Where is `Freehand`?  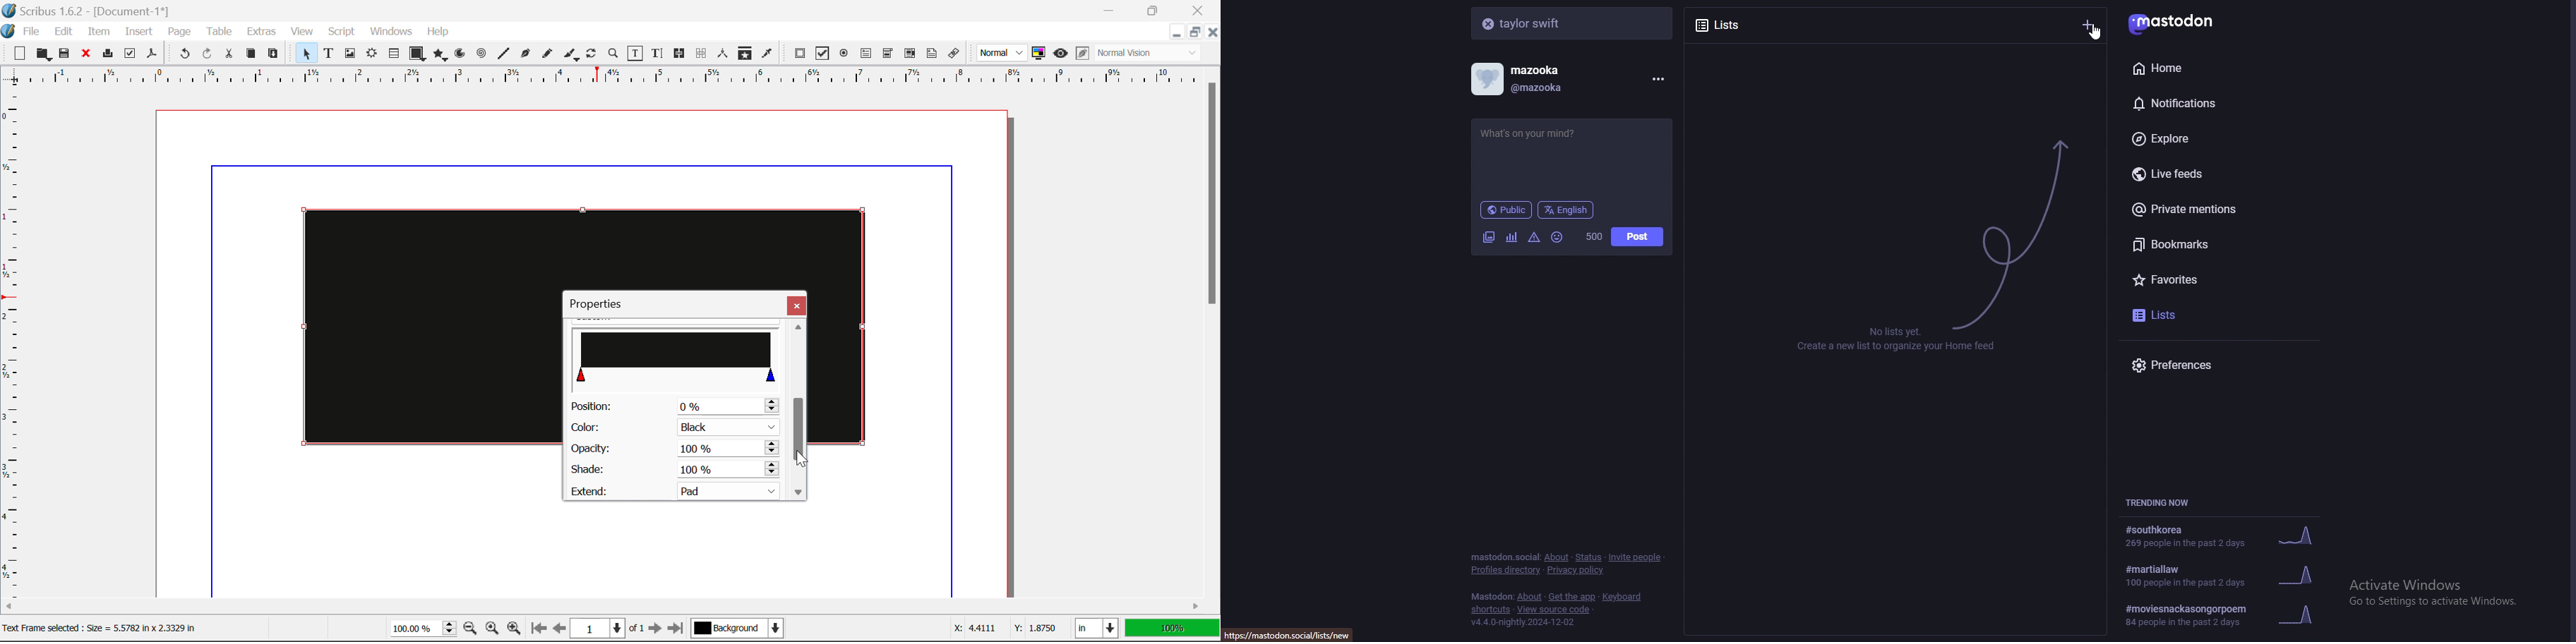 Freehand is located at coordinates (548, 57).